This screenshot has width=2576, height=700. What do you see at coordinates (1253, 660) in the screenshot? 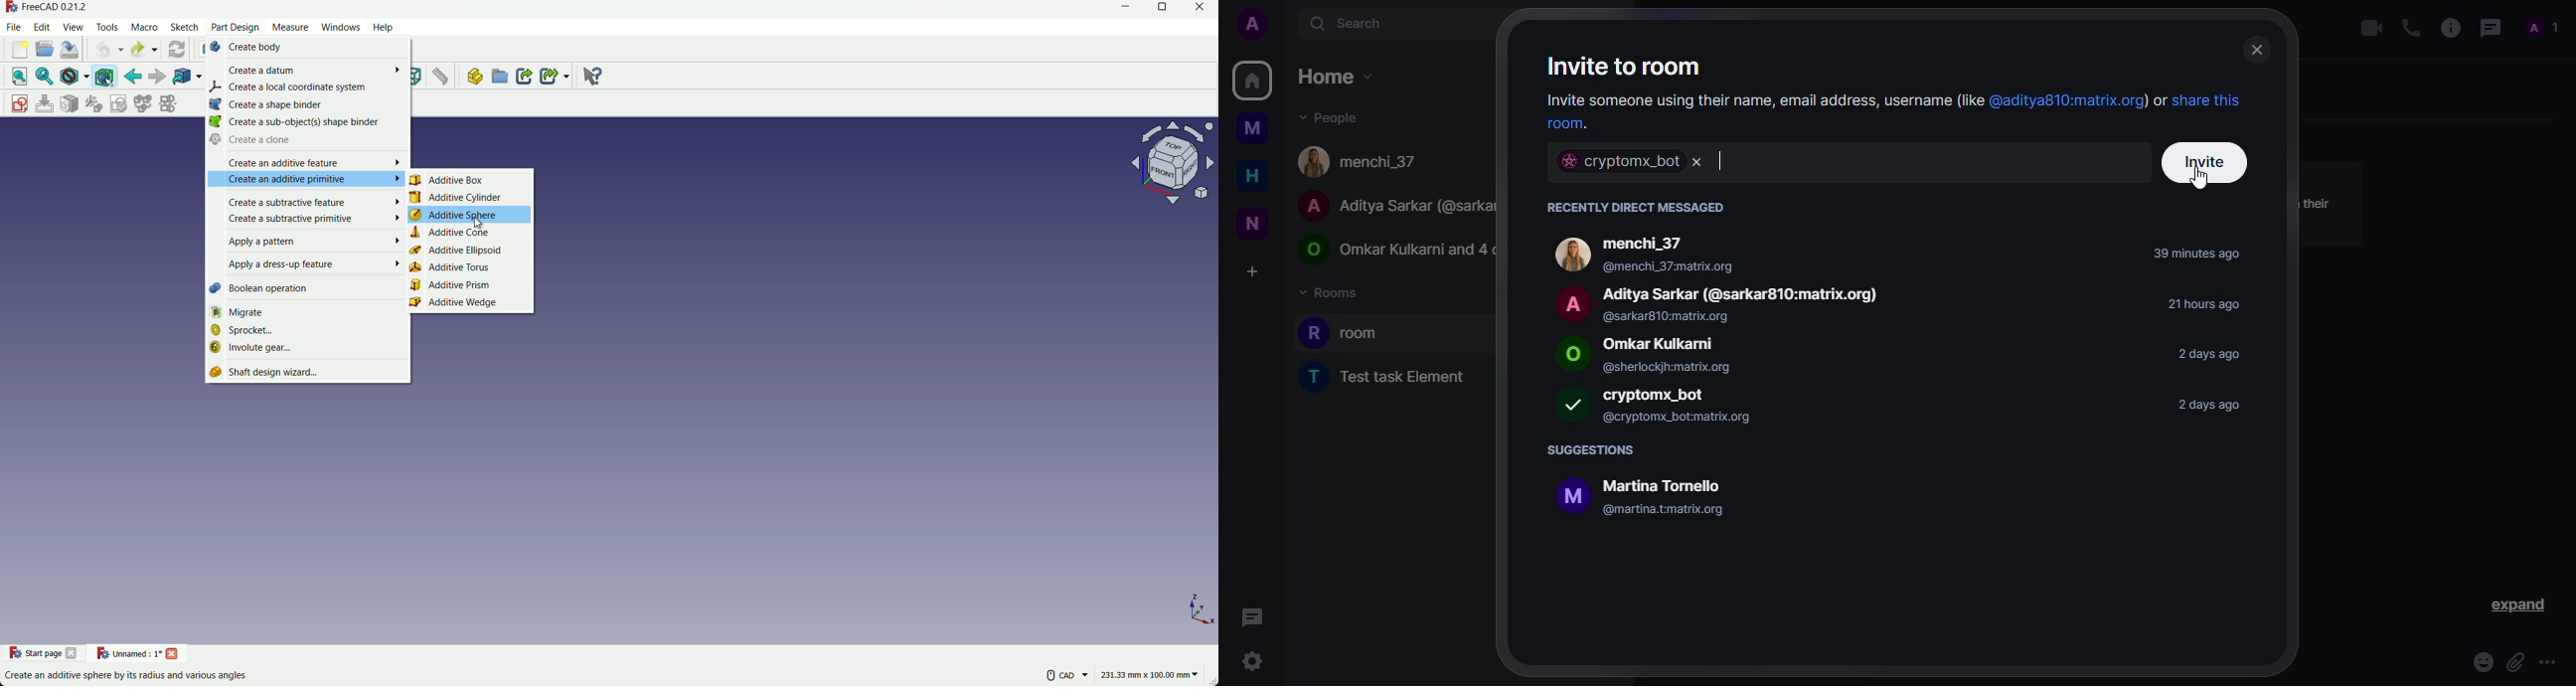
I see `quick settings` at bounding box center [1253, 660].